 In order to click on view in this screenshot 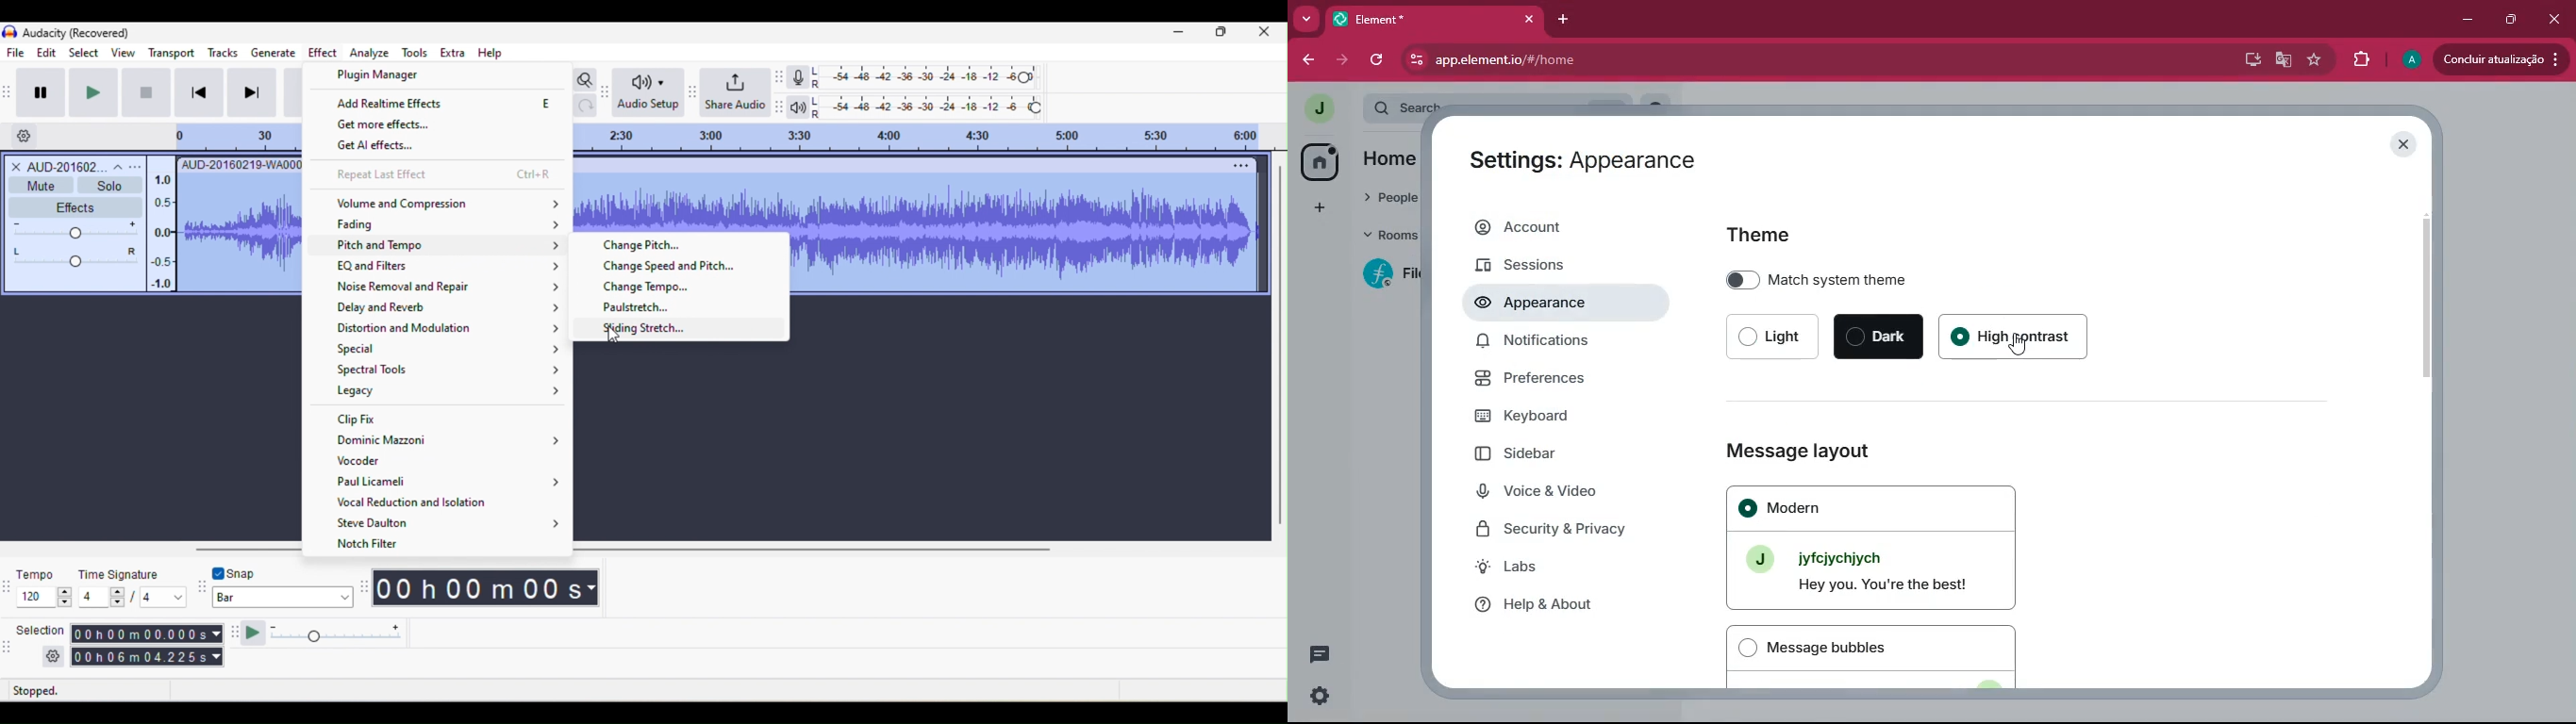, I will do `click(122, 53)`.